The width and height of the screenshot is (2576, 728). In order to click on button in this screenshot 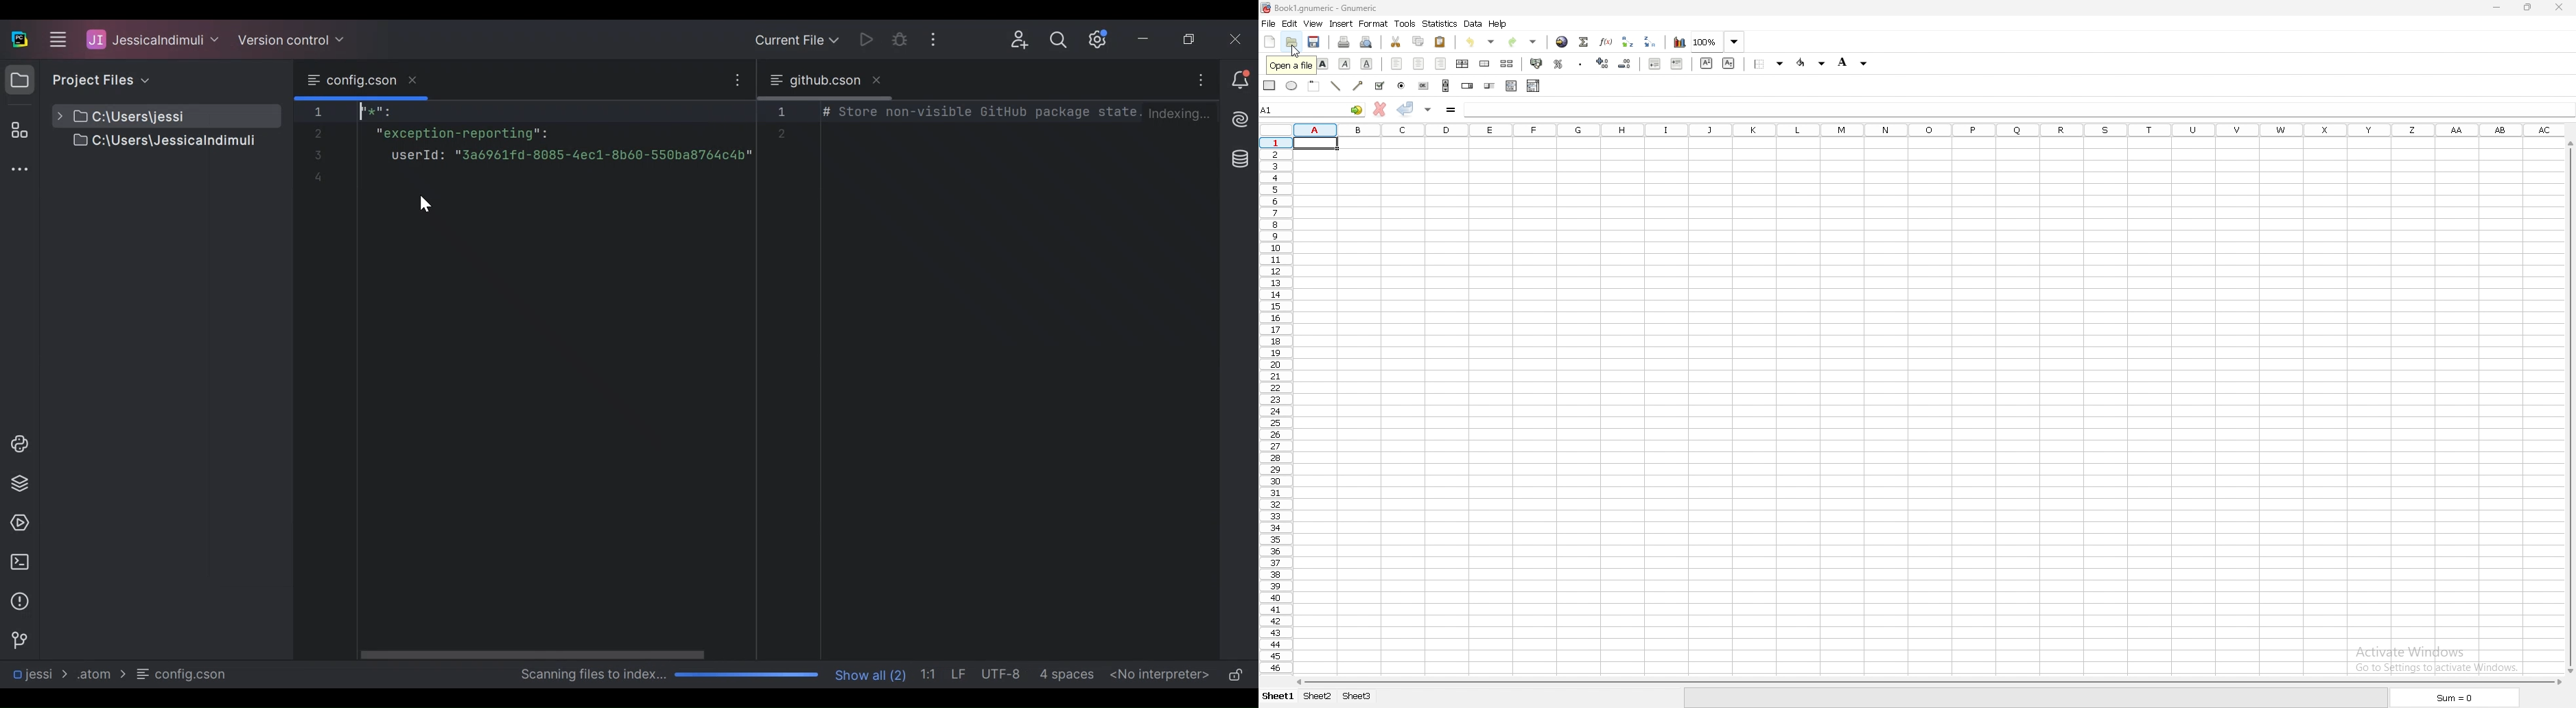, I will do `click(1425, 86)`.